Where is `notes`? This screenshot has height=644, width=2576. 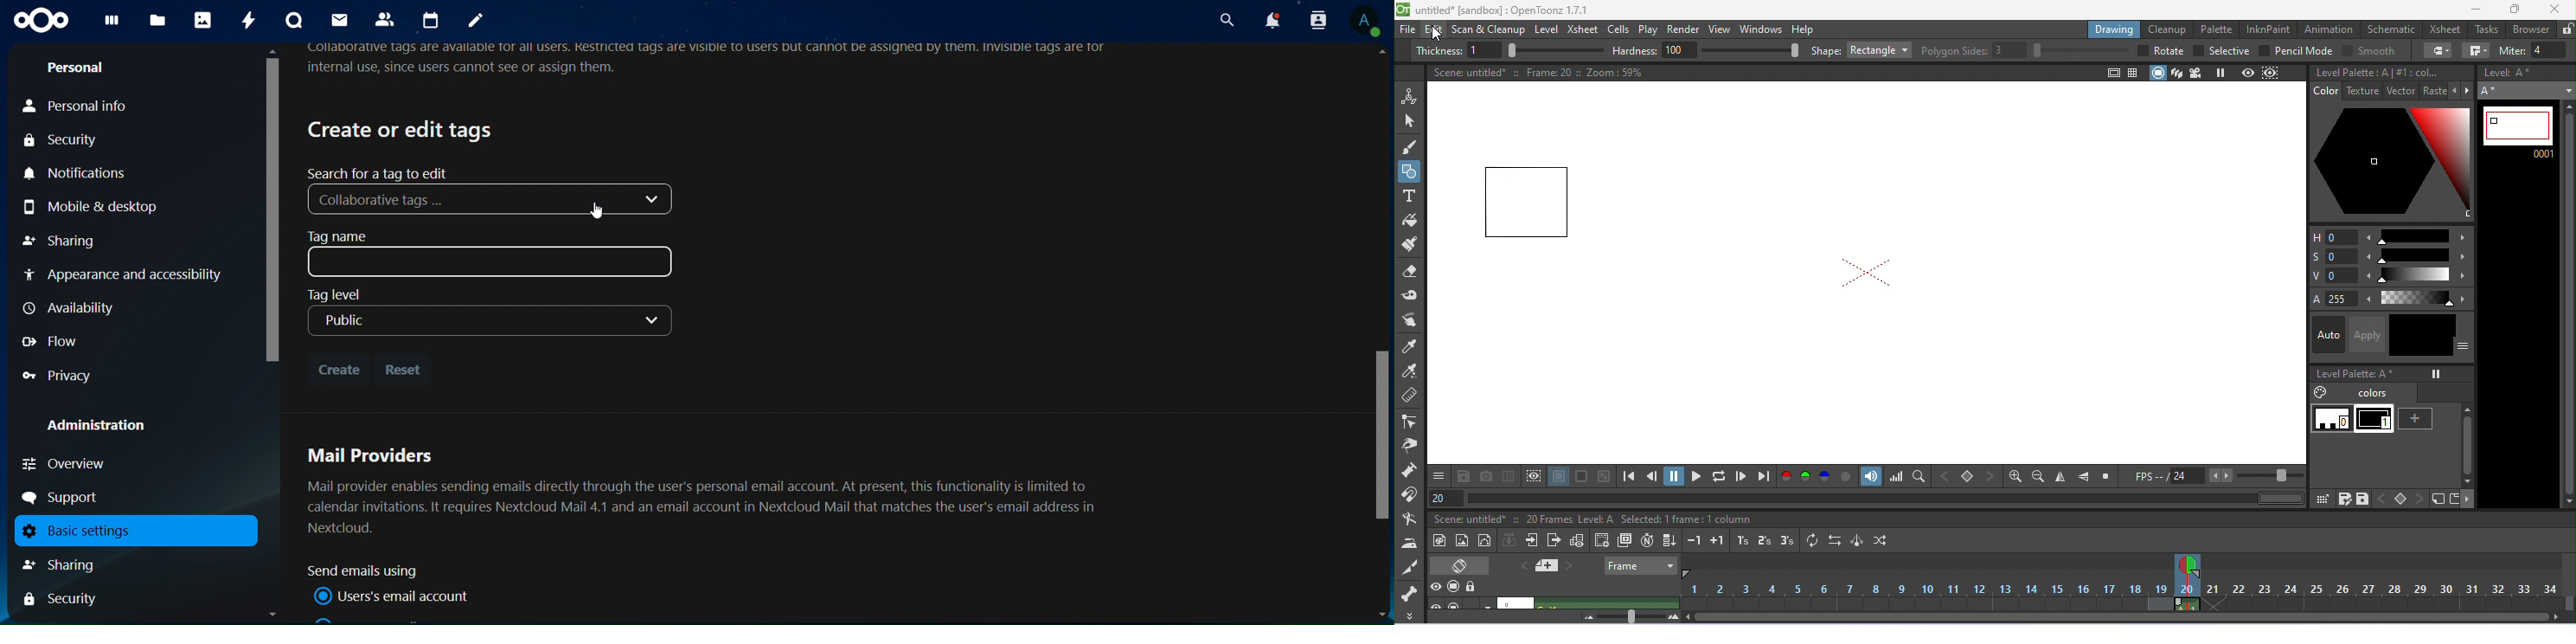 notes is located at coordinates (476, 22).